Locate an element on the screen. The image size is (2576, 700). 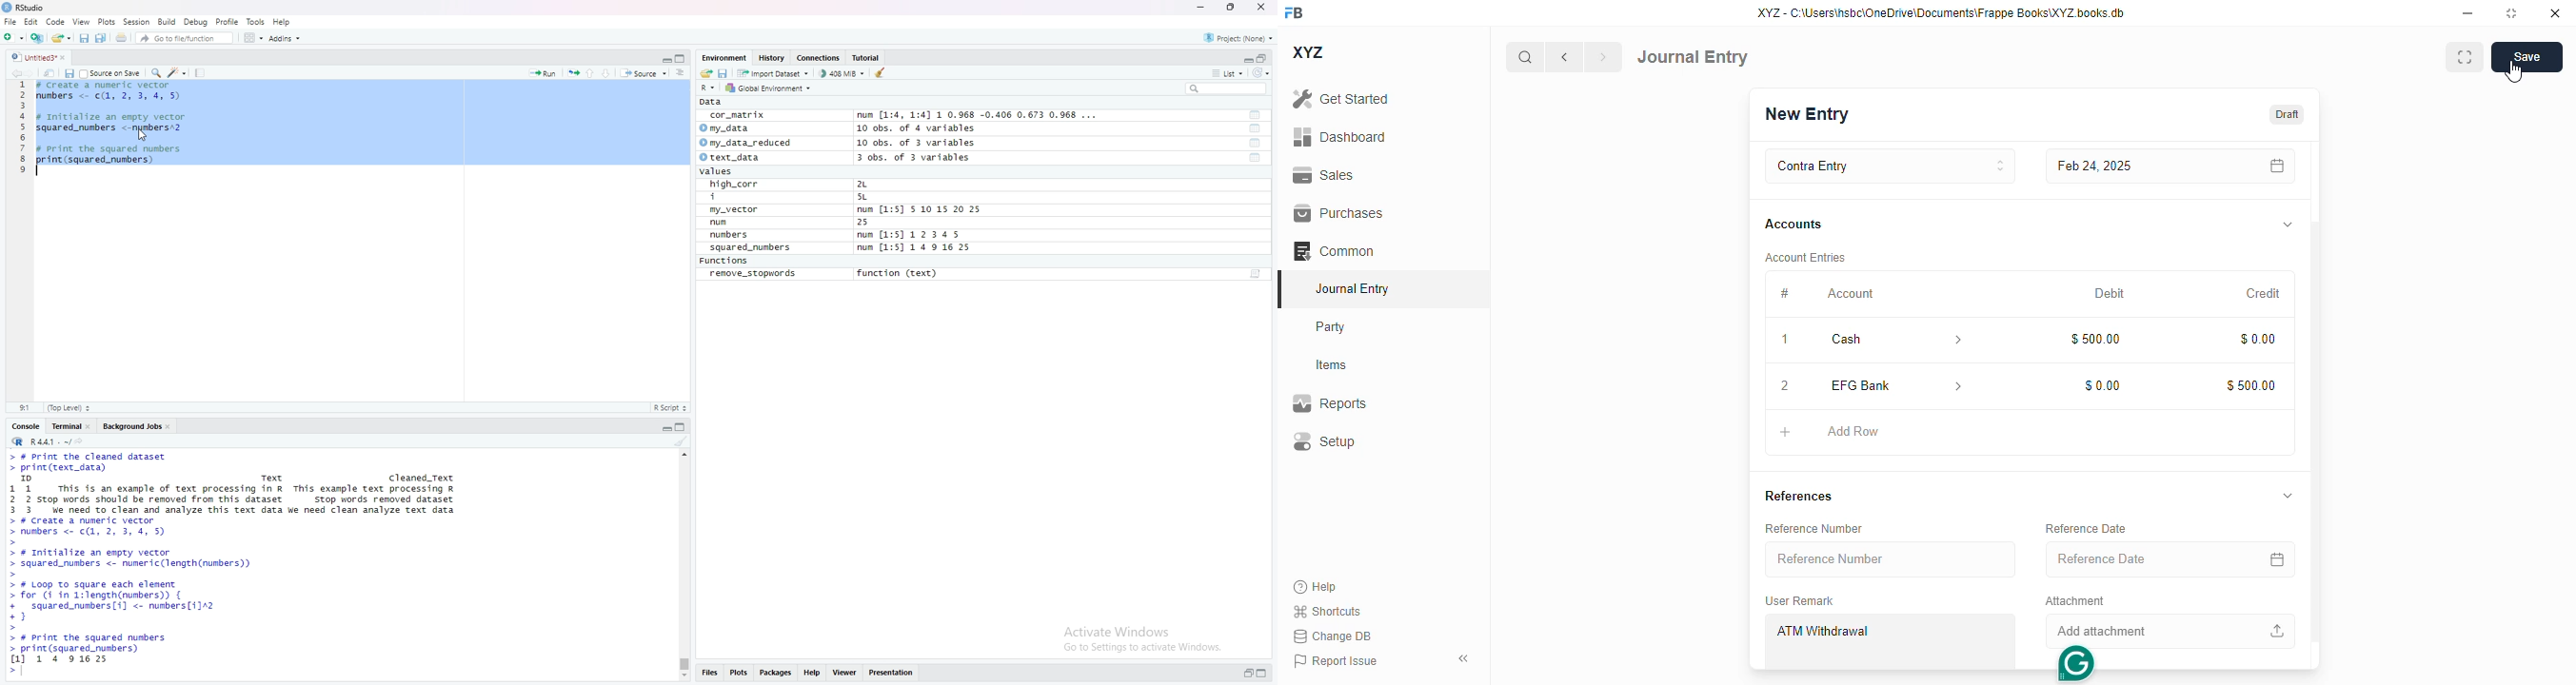
close is located at coordinates (2555, 13).